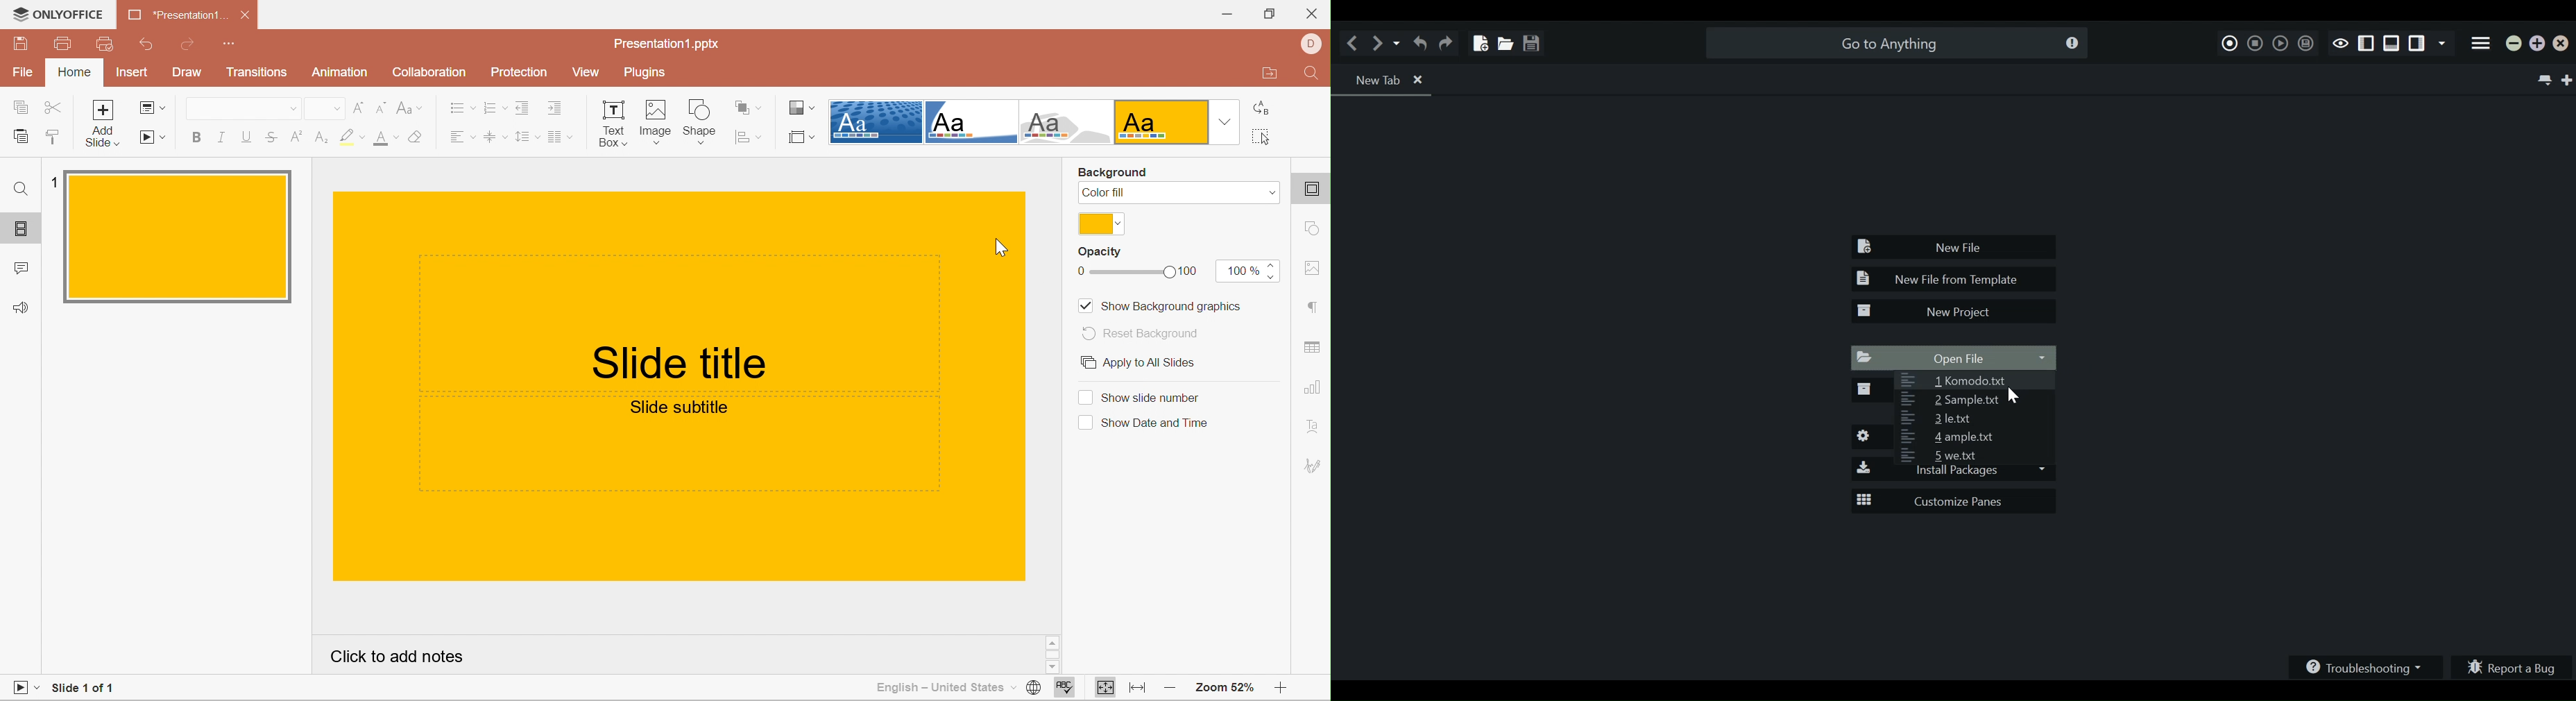 The image size is (2576, 728). Describe the element at coordinates (245, 136) in the screenshot. I see `Underline` at that location.